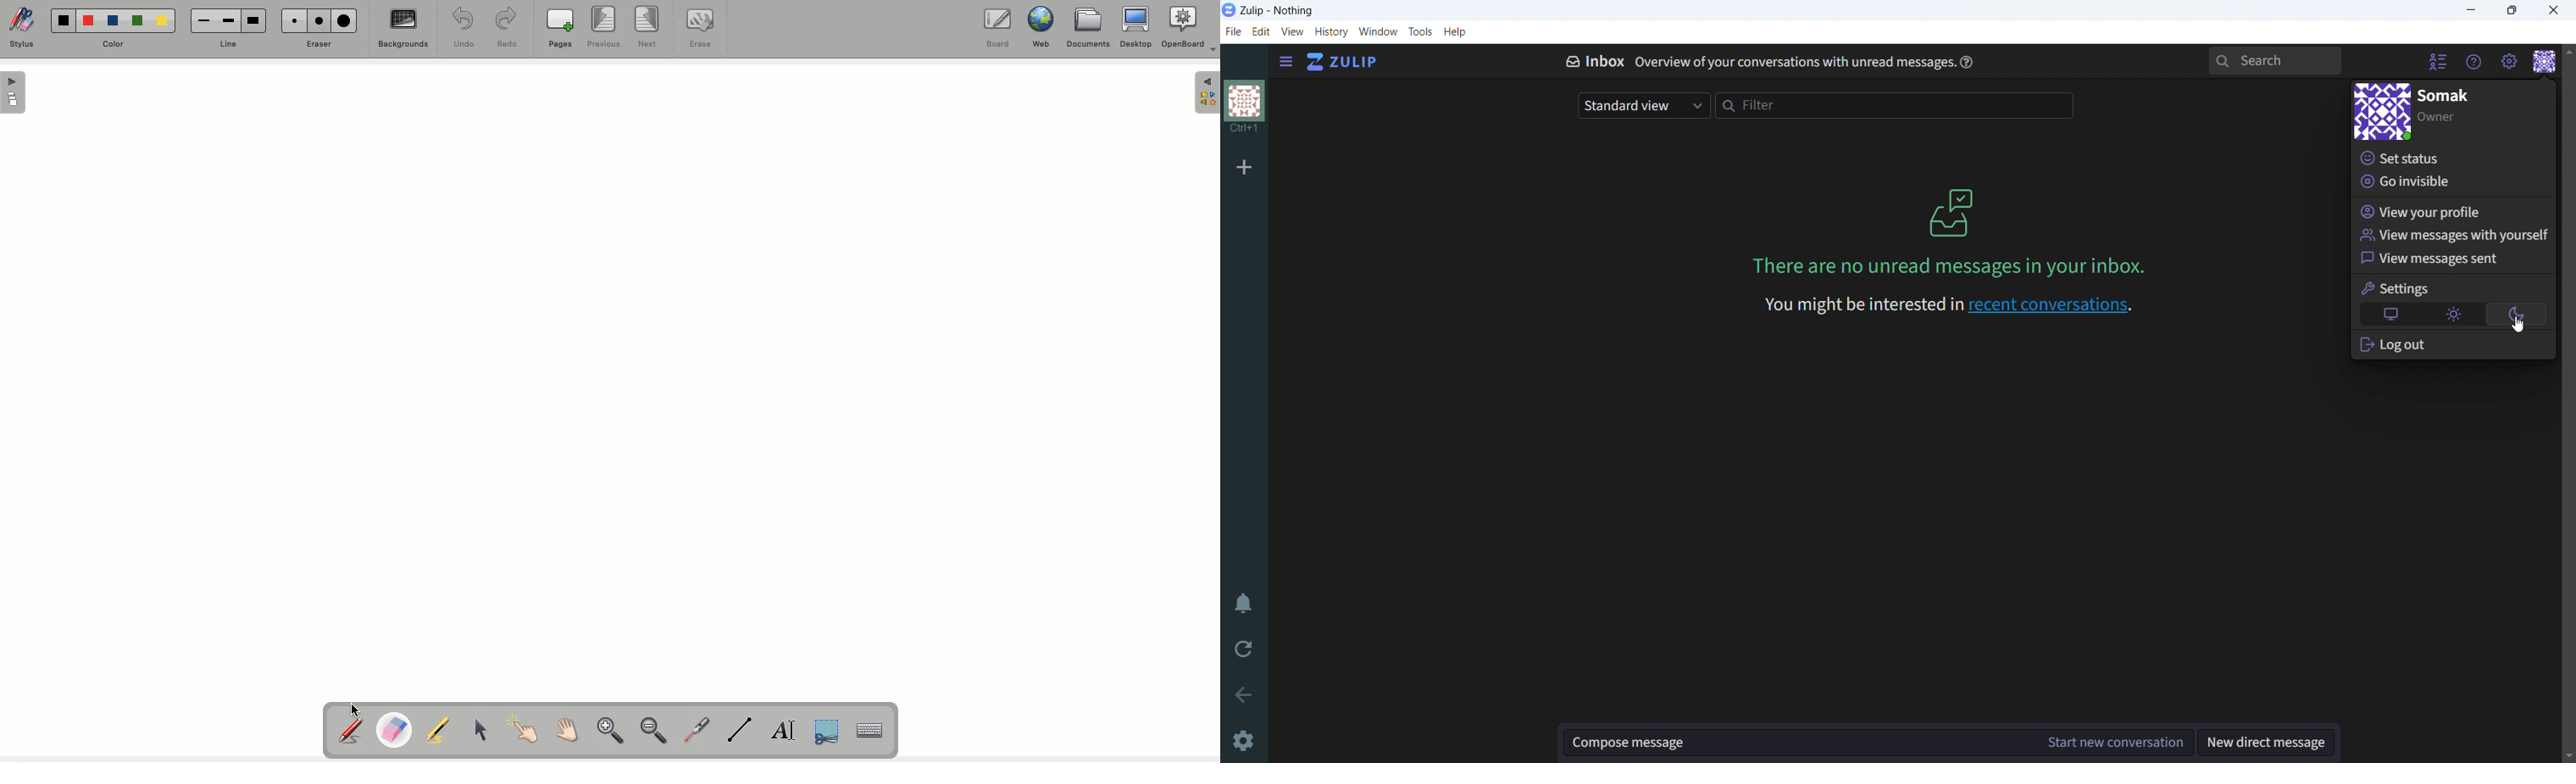  What do you see at coordinates (1965, 63) in the screenshot?
I see `help` at bounding box center [1965, 63].